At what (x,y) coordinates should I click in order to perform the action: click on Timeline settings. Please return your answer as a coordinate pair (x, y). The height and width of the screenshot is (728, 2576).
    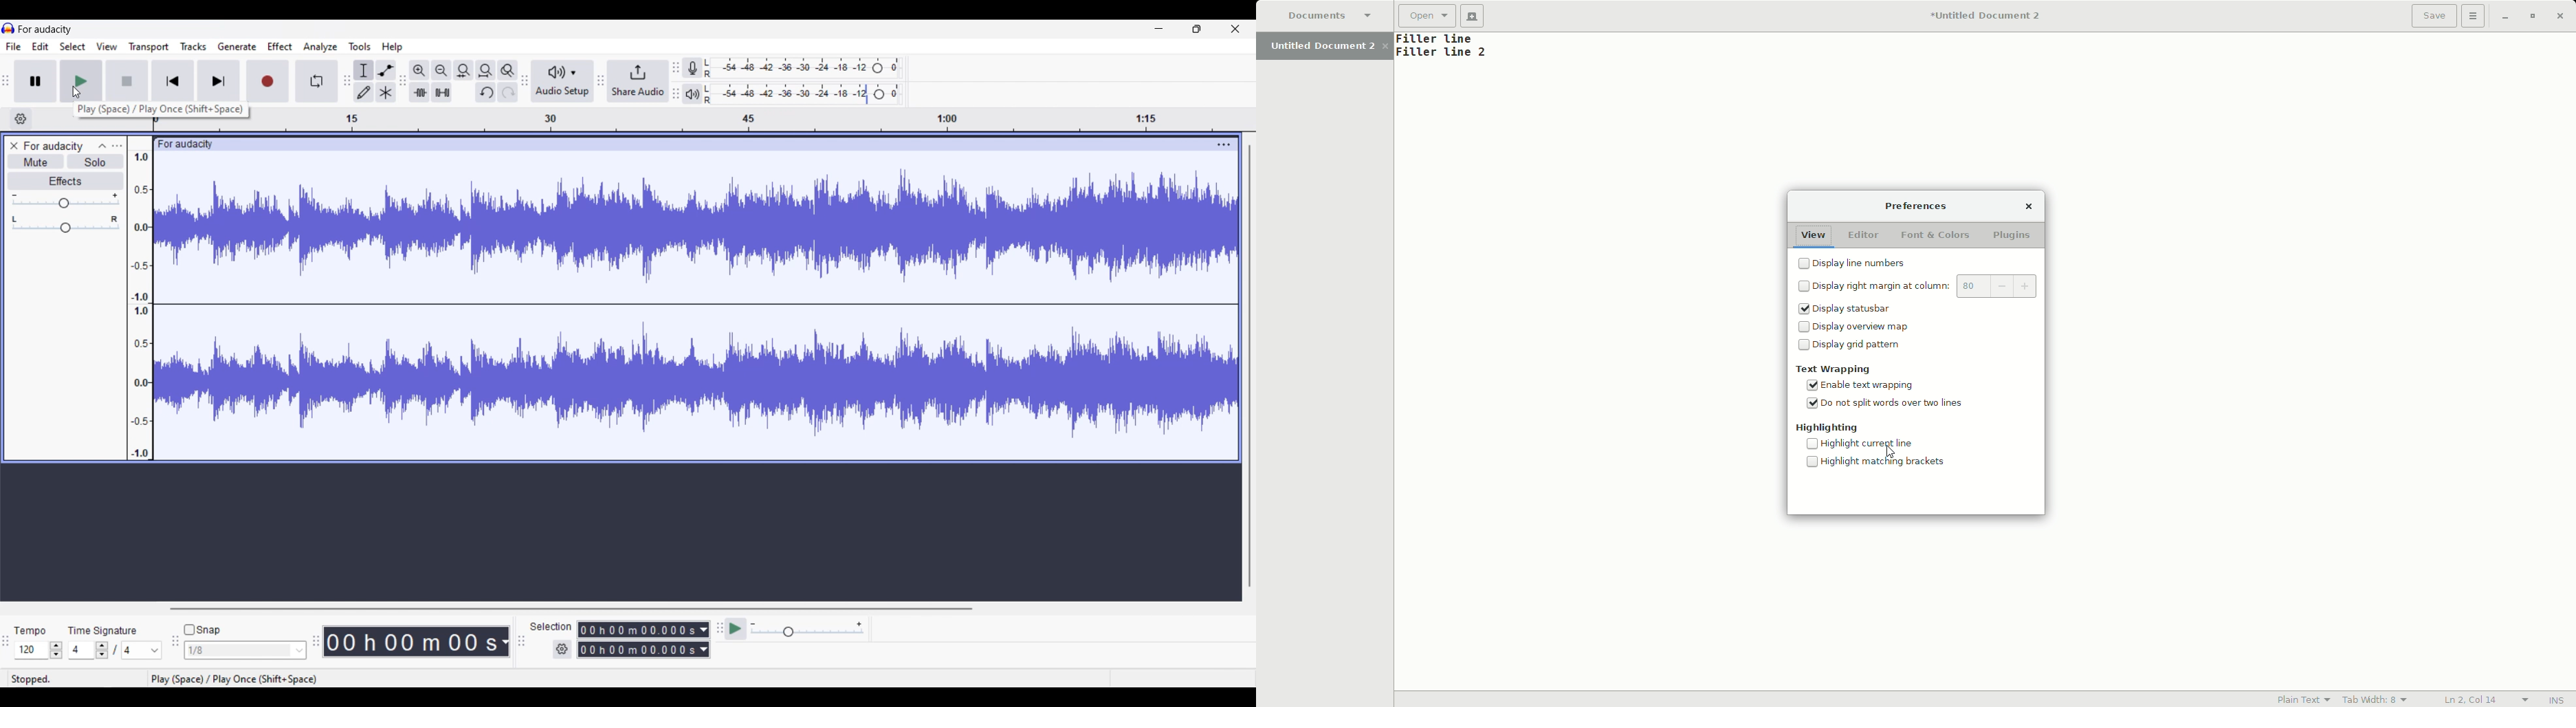
    Looking at the image, I should click on (21, 119).